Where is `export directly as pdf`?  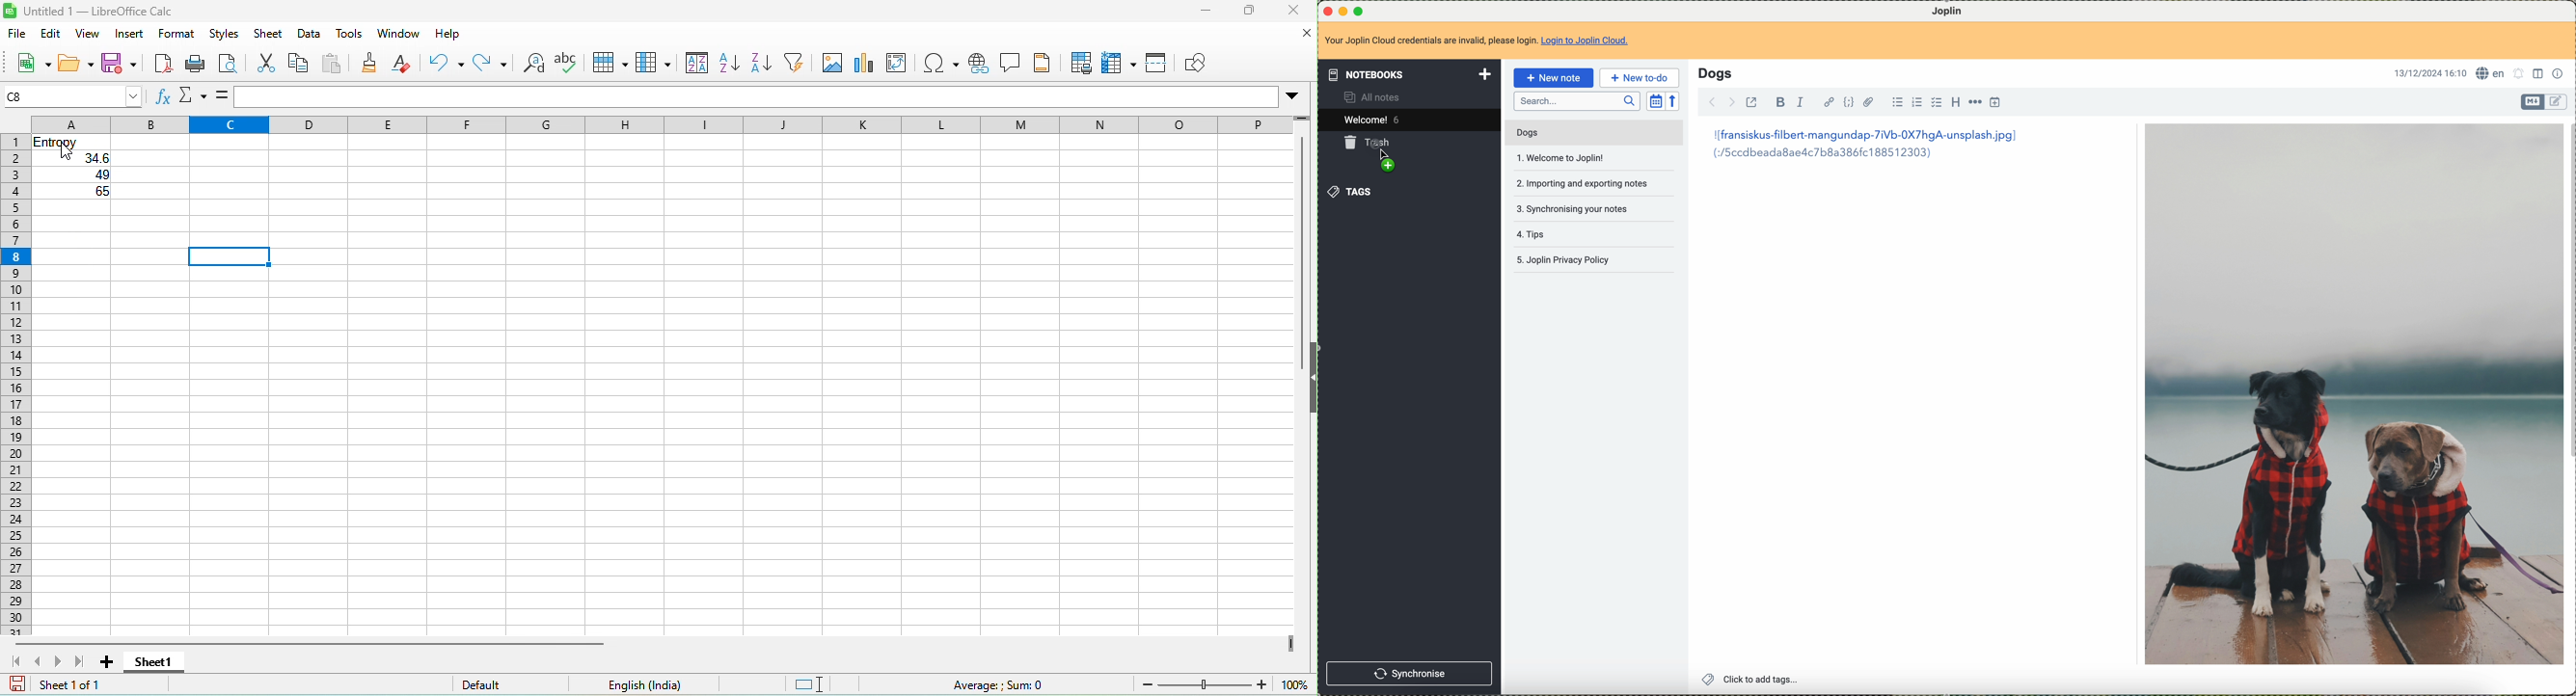
export directly as pdf is located at coordinates (166, 63).